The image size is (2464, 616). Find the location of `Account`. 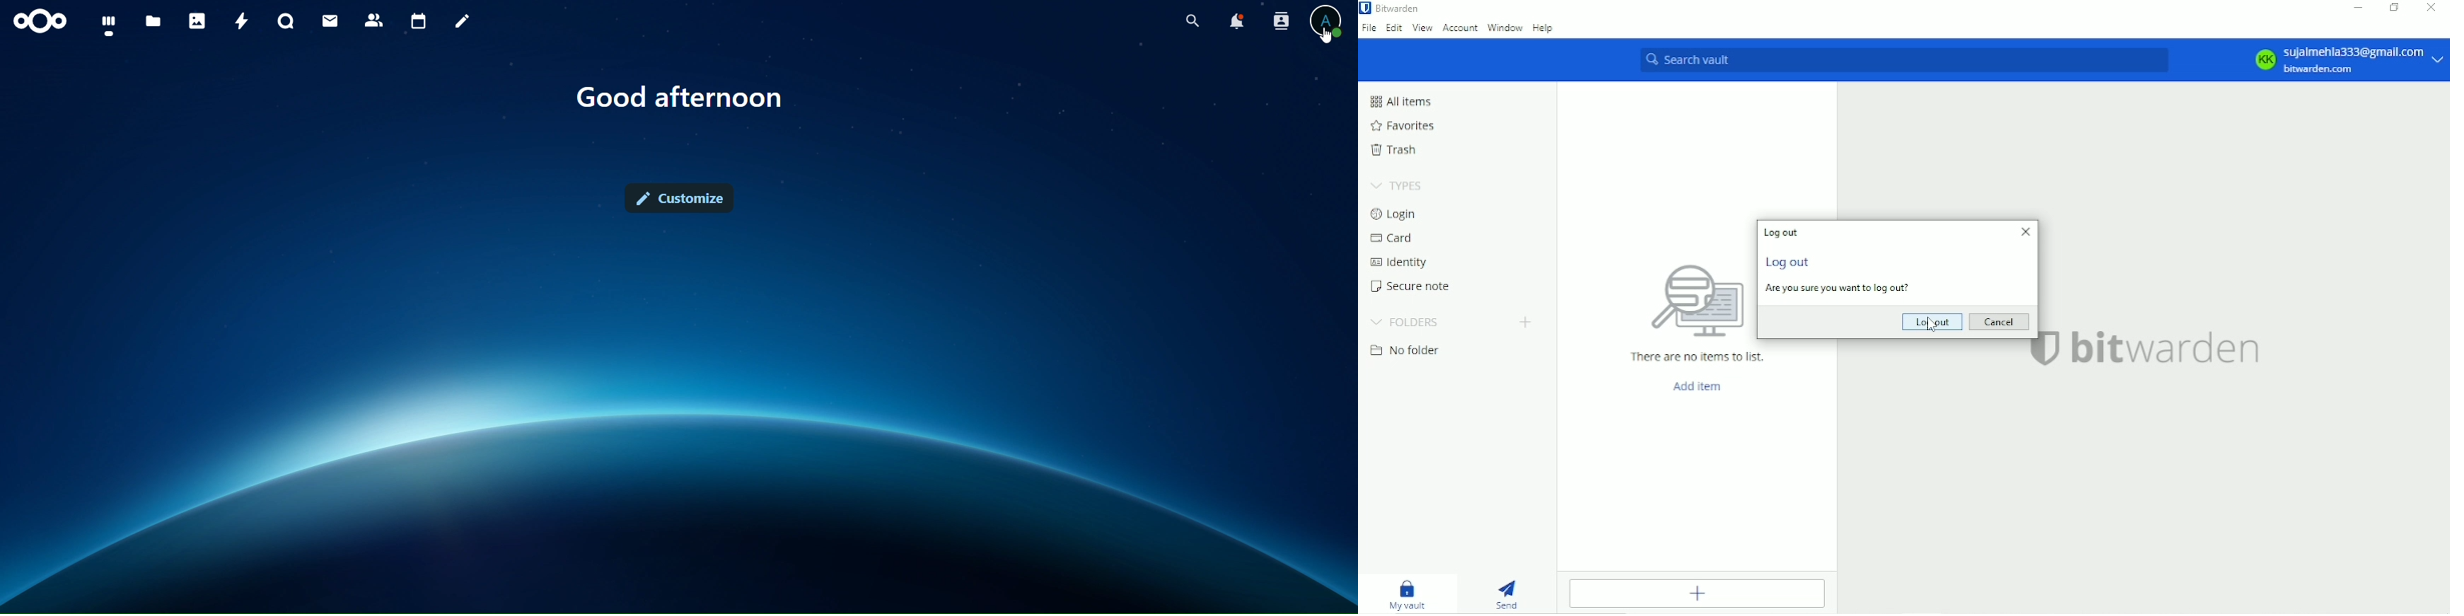

Account is located at coordinates (1458, 28).